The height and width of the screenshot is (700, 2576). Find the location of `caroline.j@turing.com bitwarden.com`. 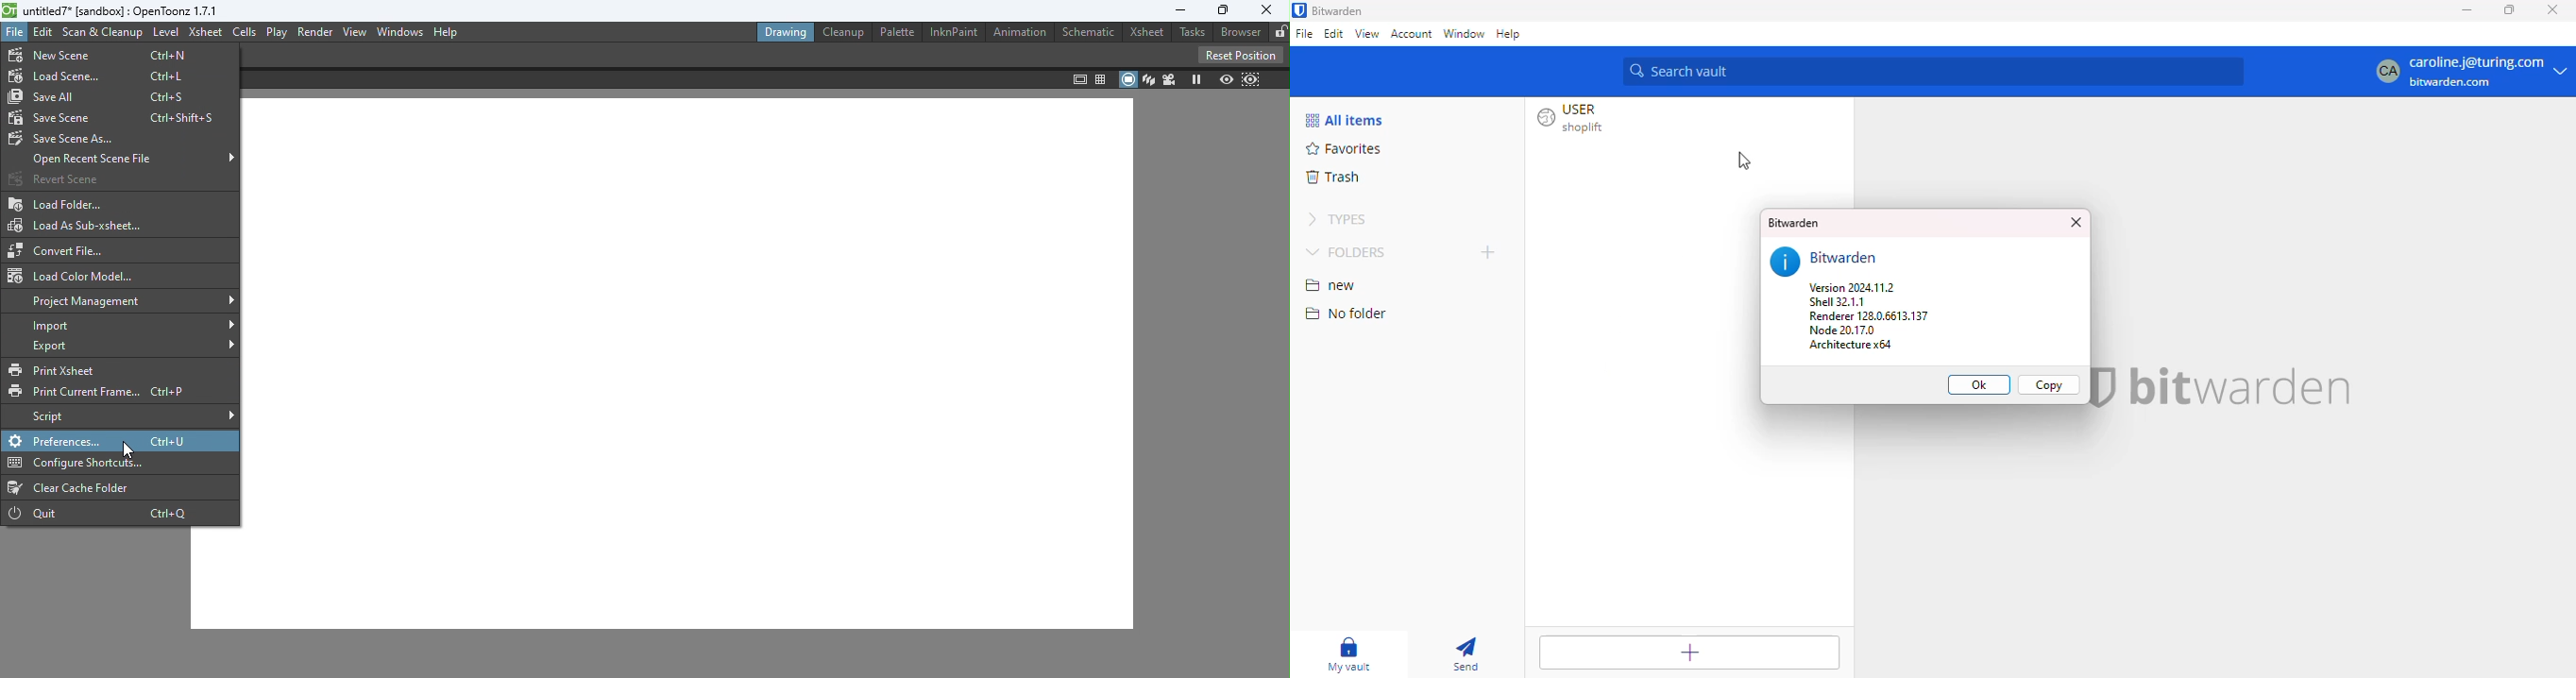

caroline.j@turing.com bitwarden.com is located at coordinates (2488, 73).